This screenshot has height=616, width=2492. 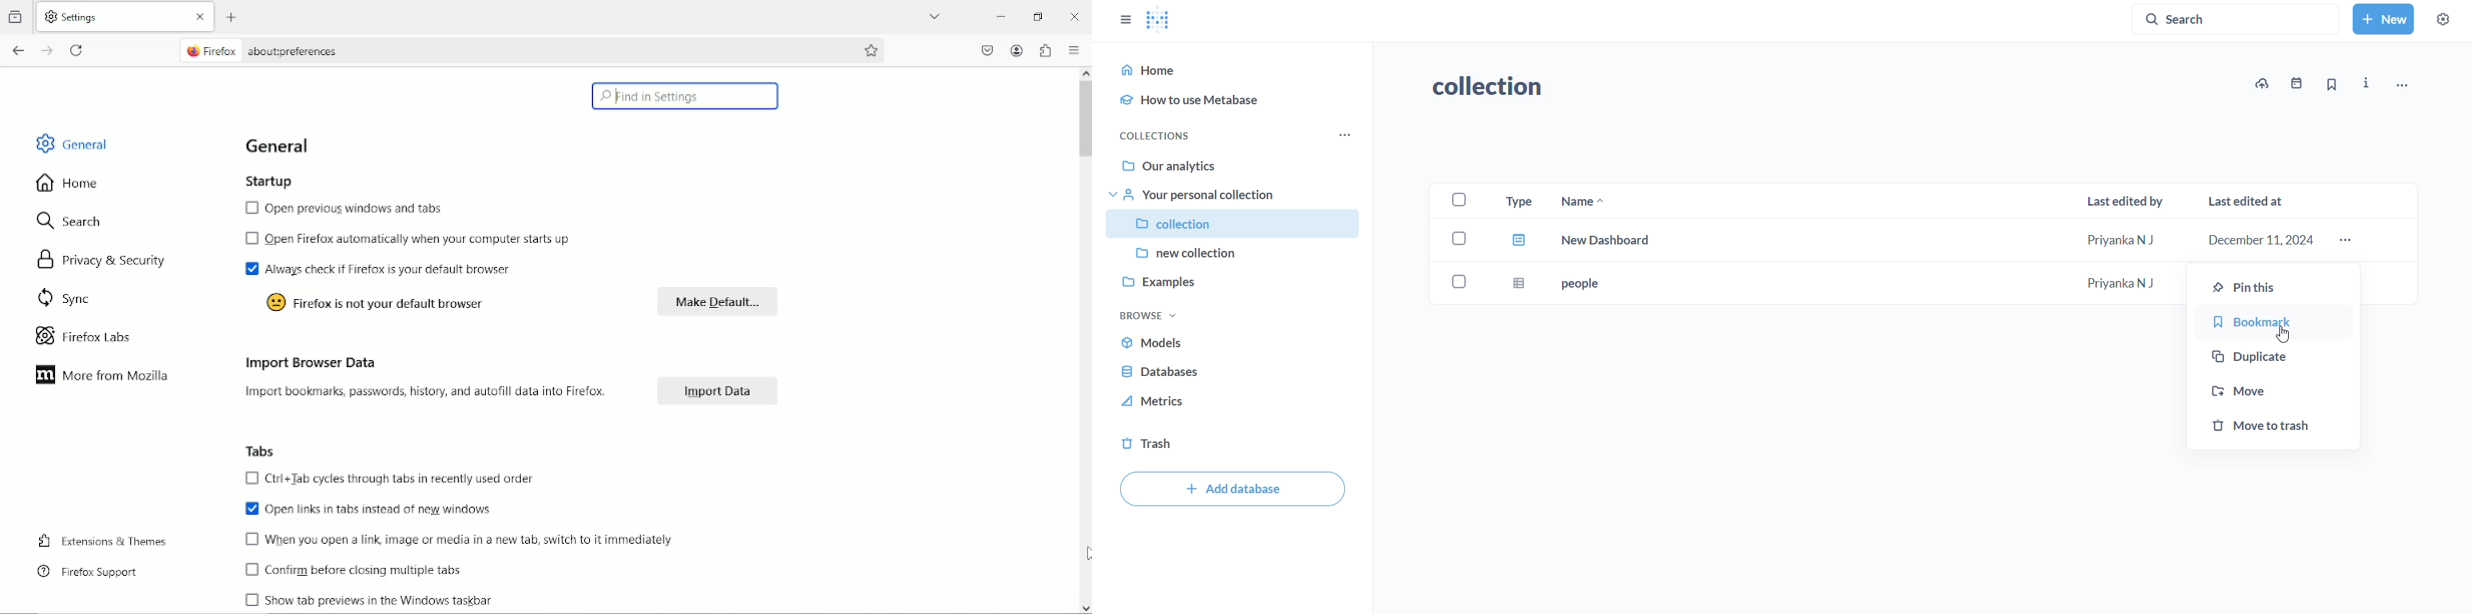 What do you see at coordinates (281, 147) in the screenshot?
I see `General` at bounding box center [281, 147].